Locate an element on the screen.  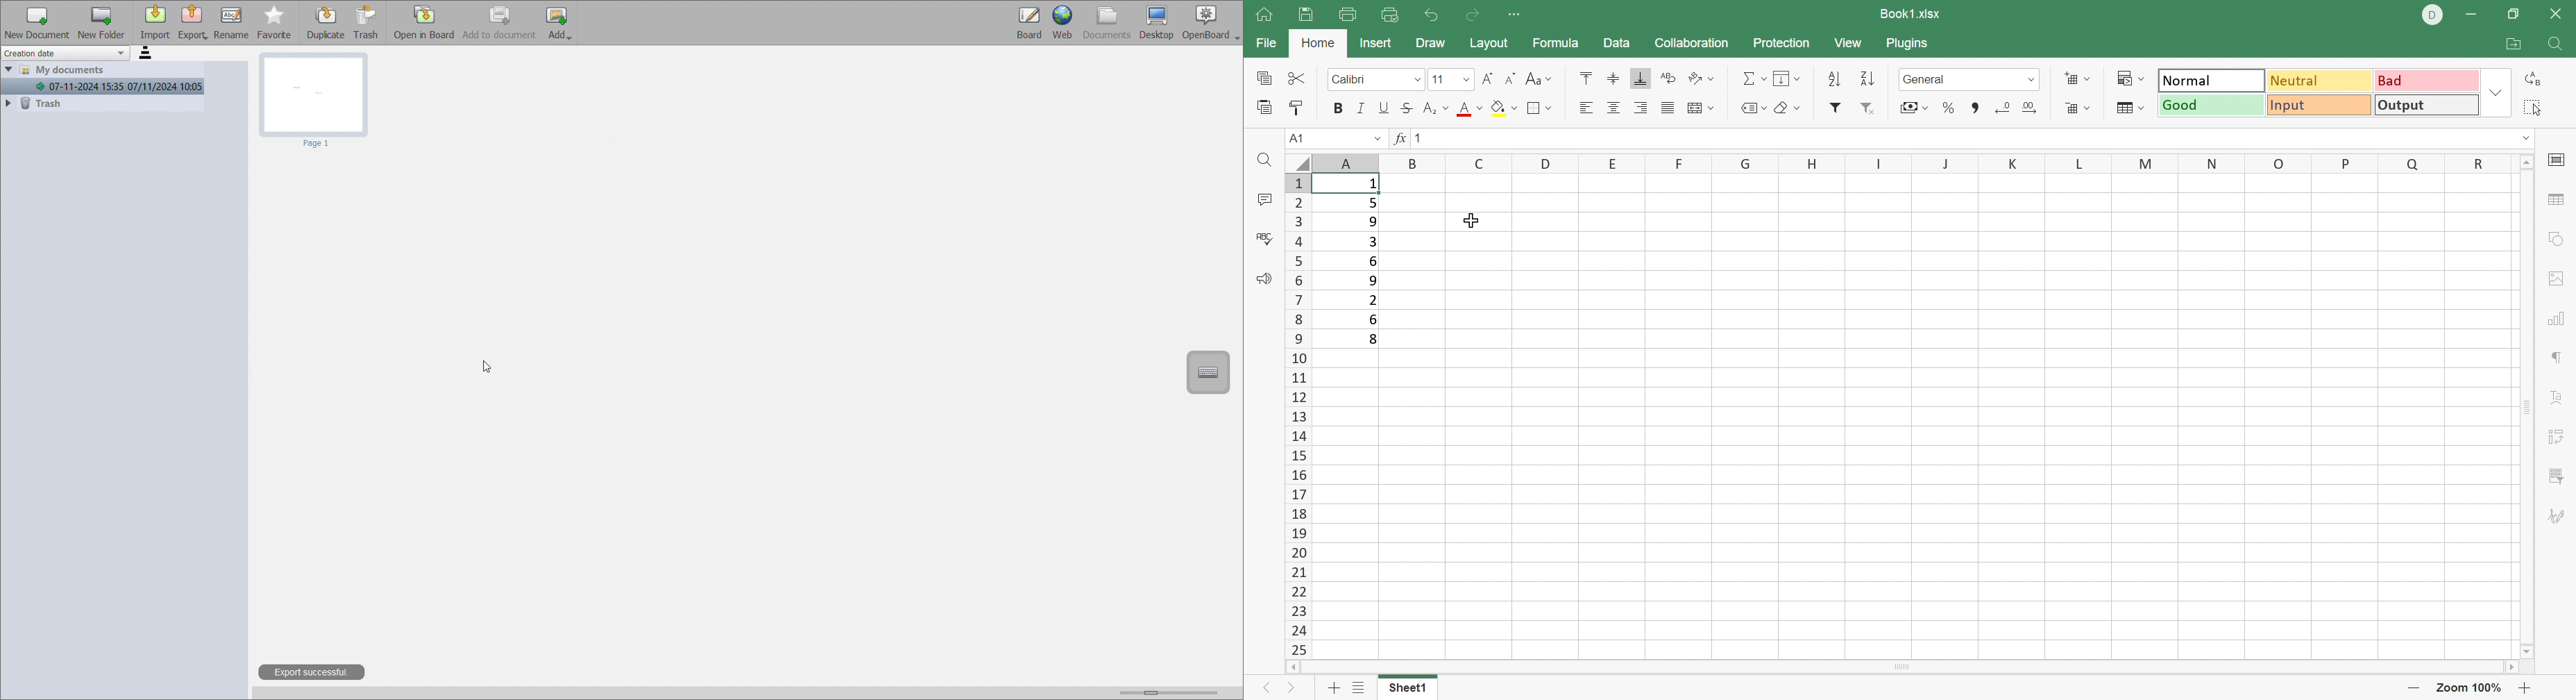
font size is located at coordinates (1441, 79).